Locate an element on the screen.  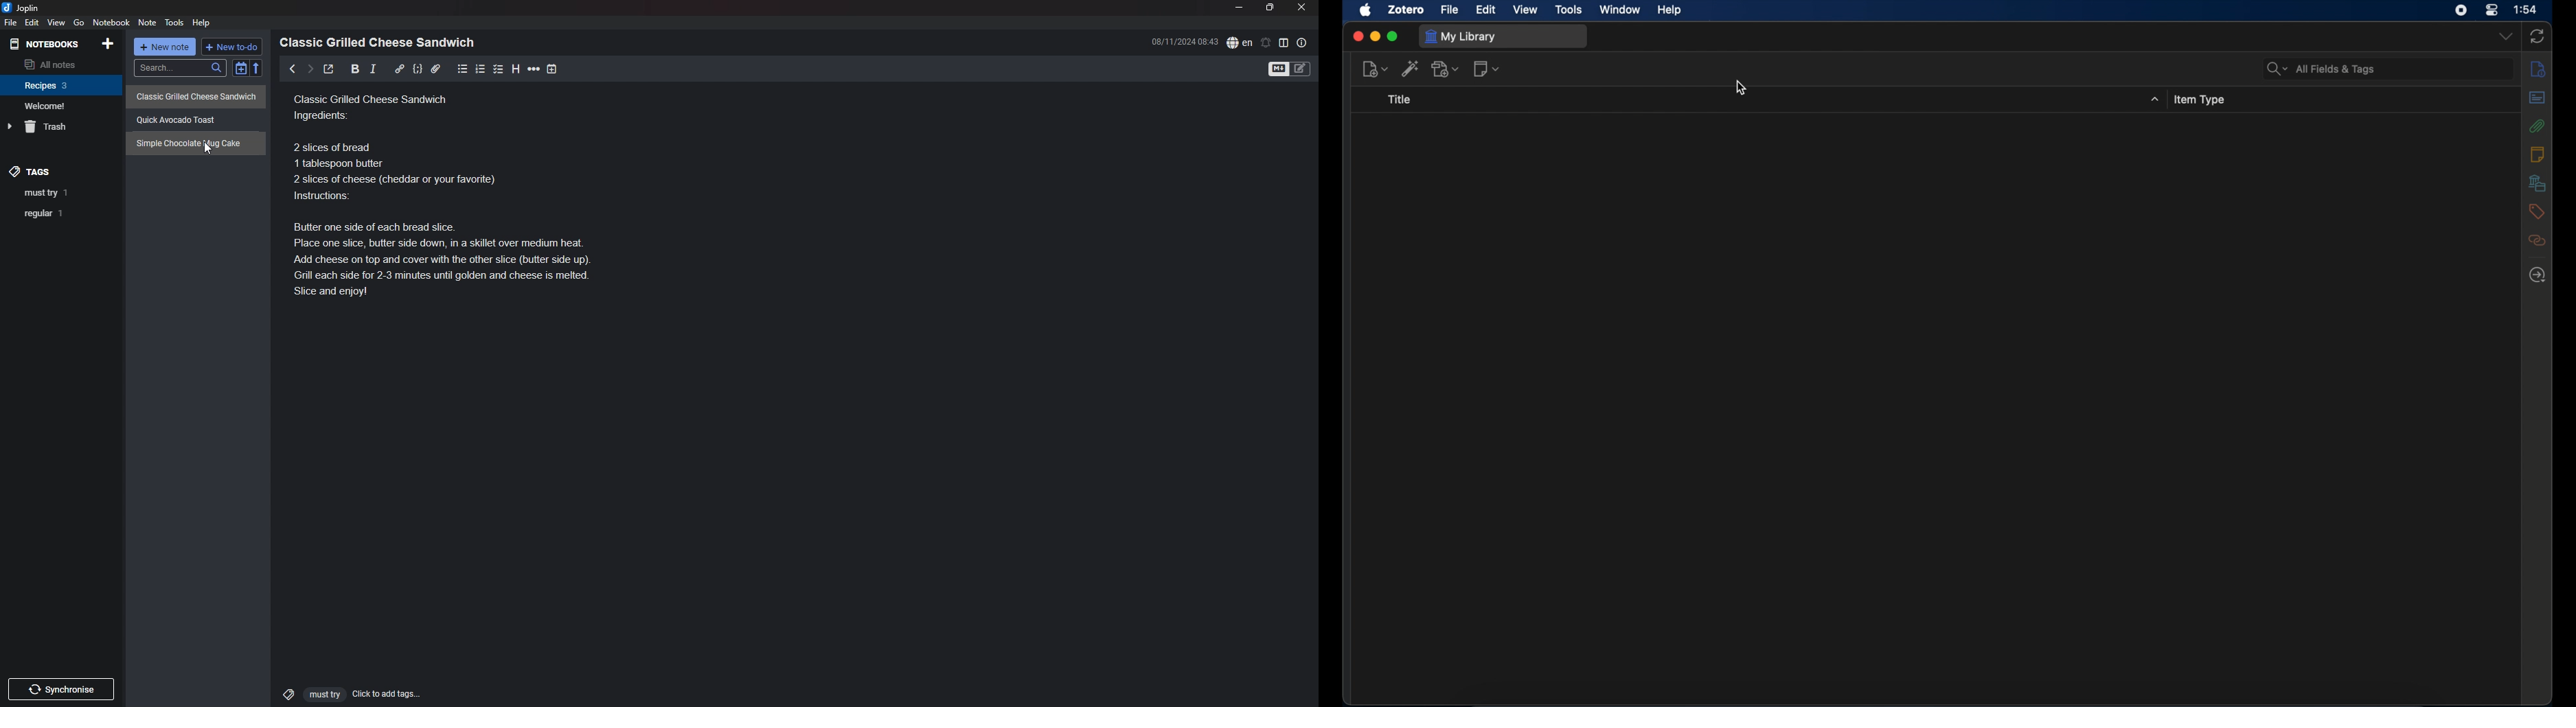
tools is located at coordinates (1570, 10).